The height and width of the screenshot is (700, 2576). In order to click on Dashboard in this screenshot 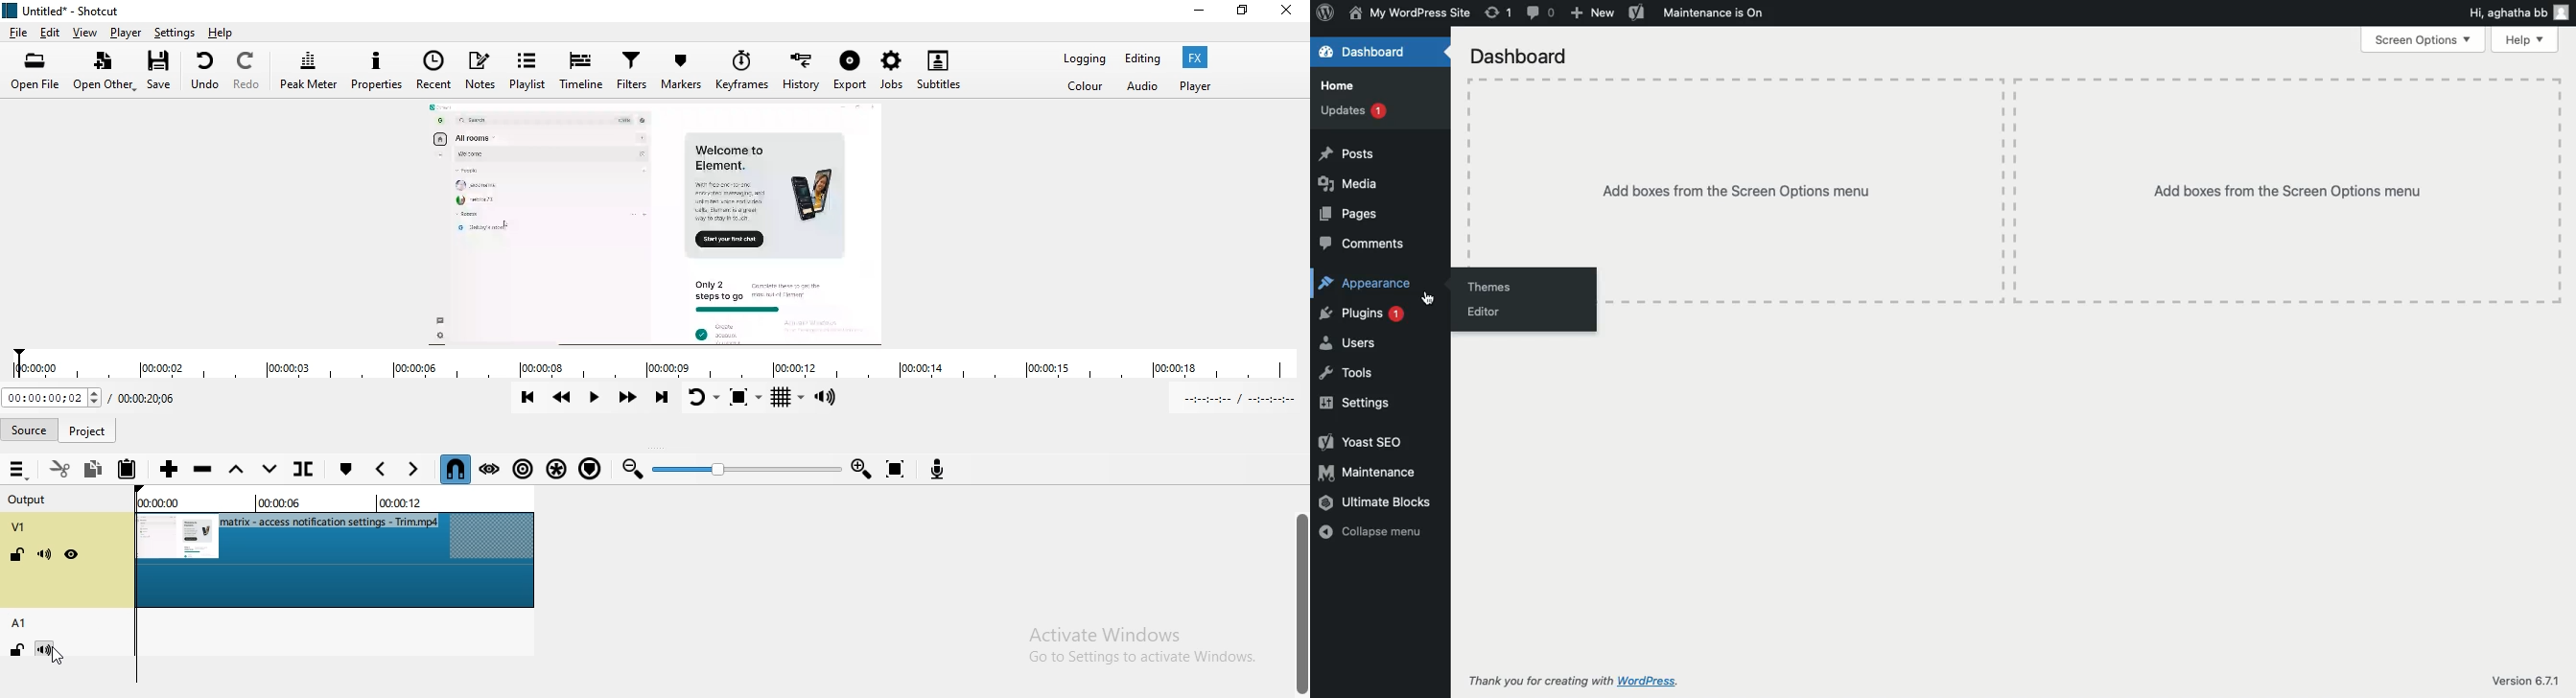, I will do `click(1520, 58)`.